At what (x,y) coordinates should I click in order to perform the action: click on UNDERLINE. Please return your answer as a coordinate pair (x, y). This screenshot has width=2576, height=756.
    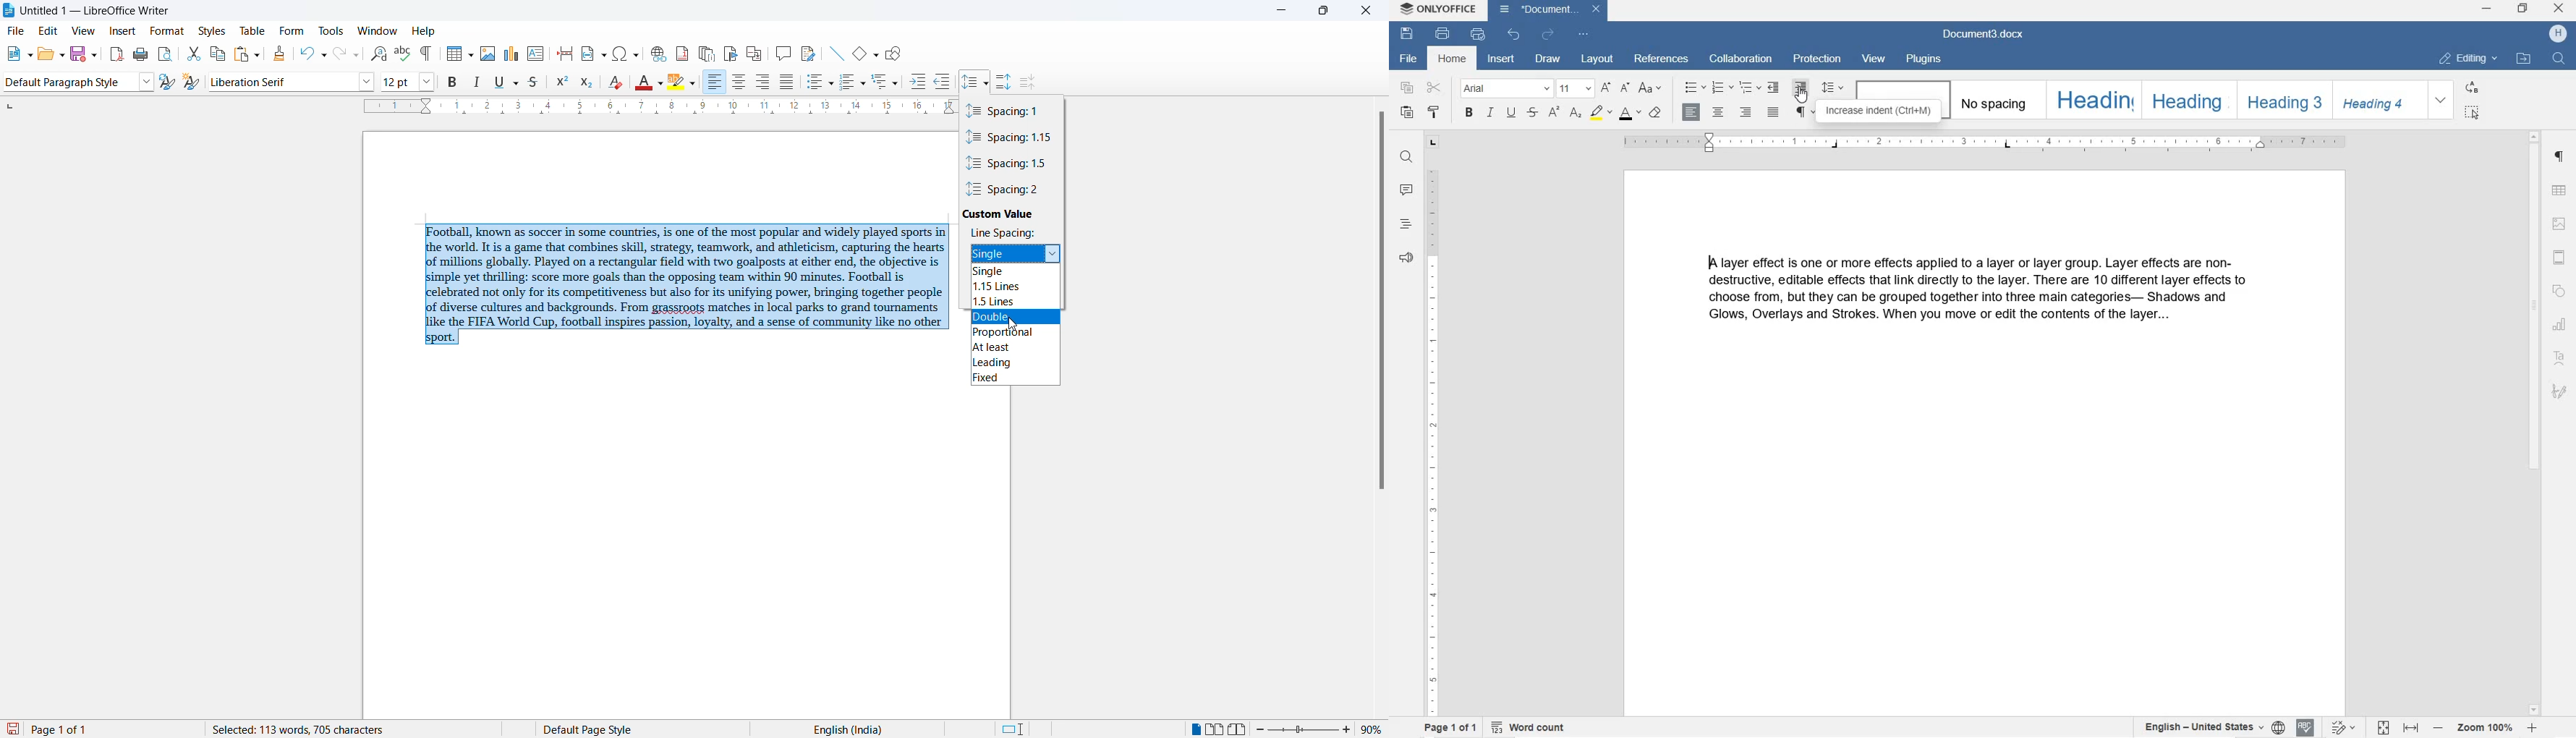
    Looking at the image, I should click on (1511, 113).